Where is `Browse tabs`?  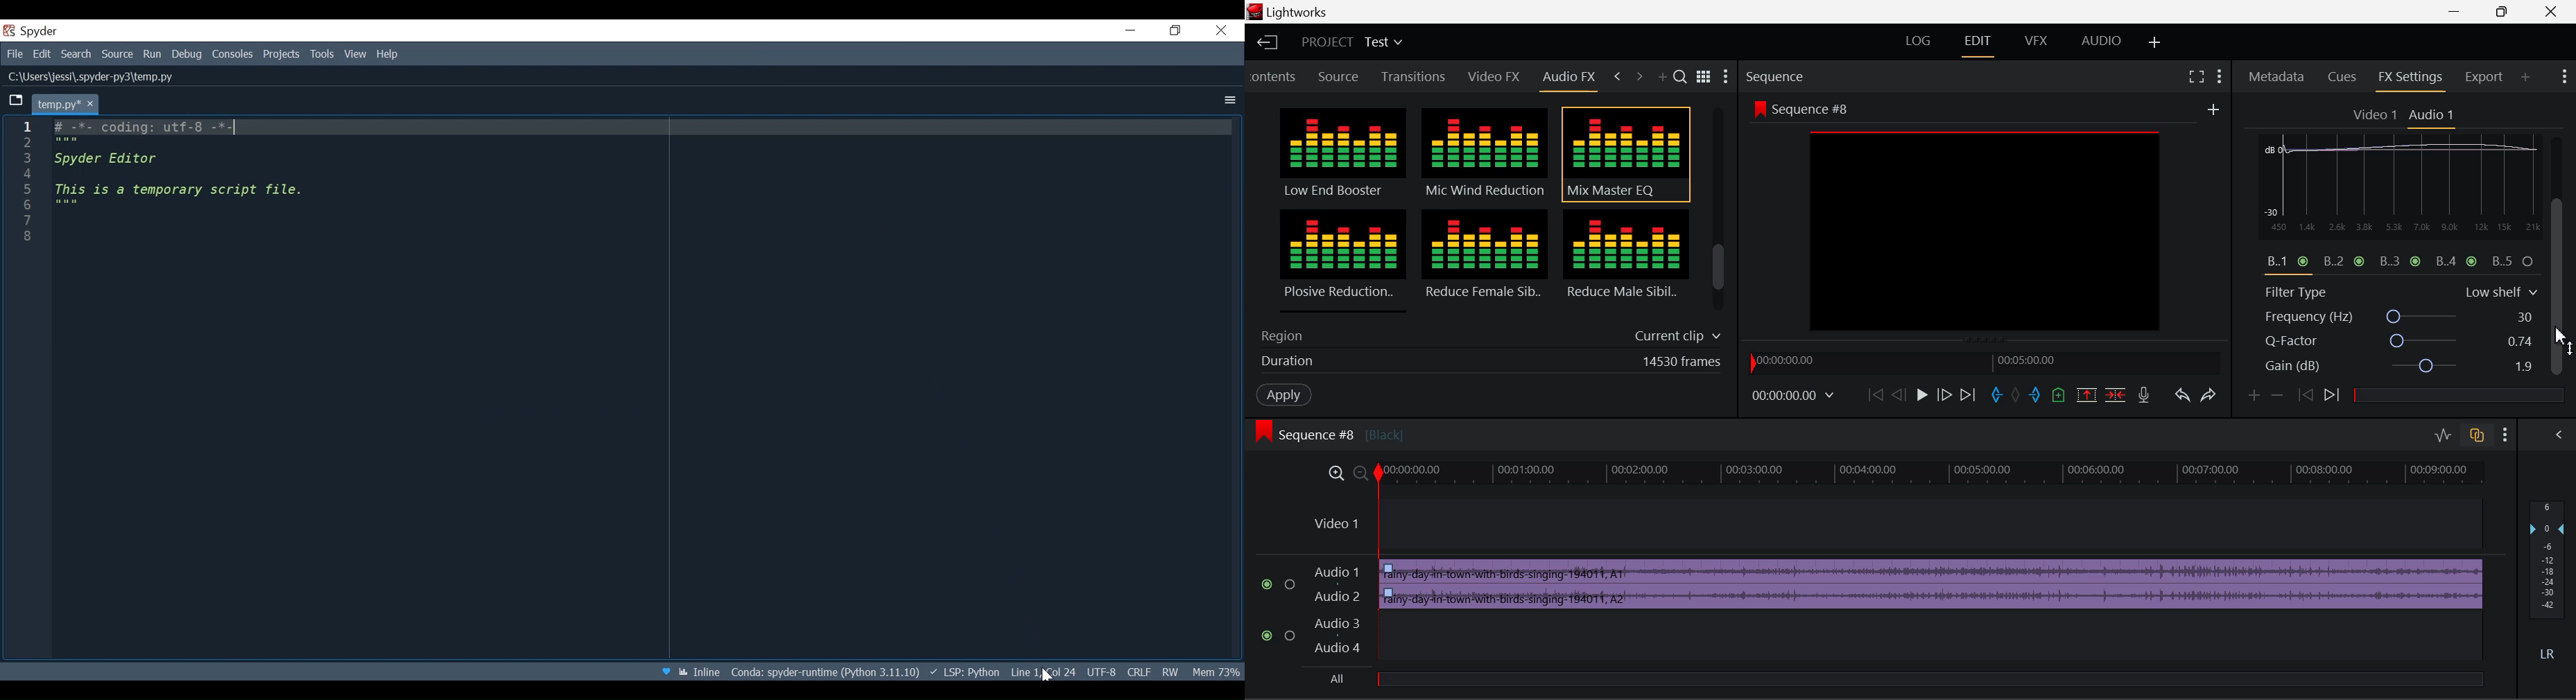
Browse tabs is located at coordinates (15, 102).